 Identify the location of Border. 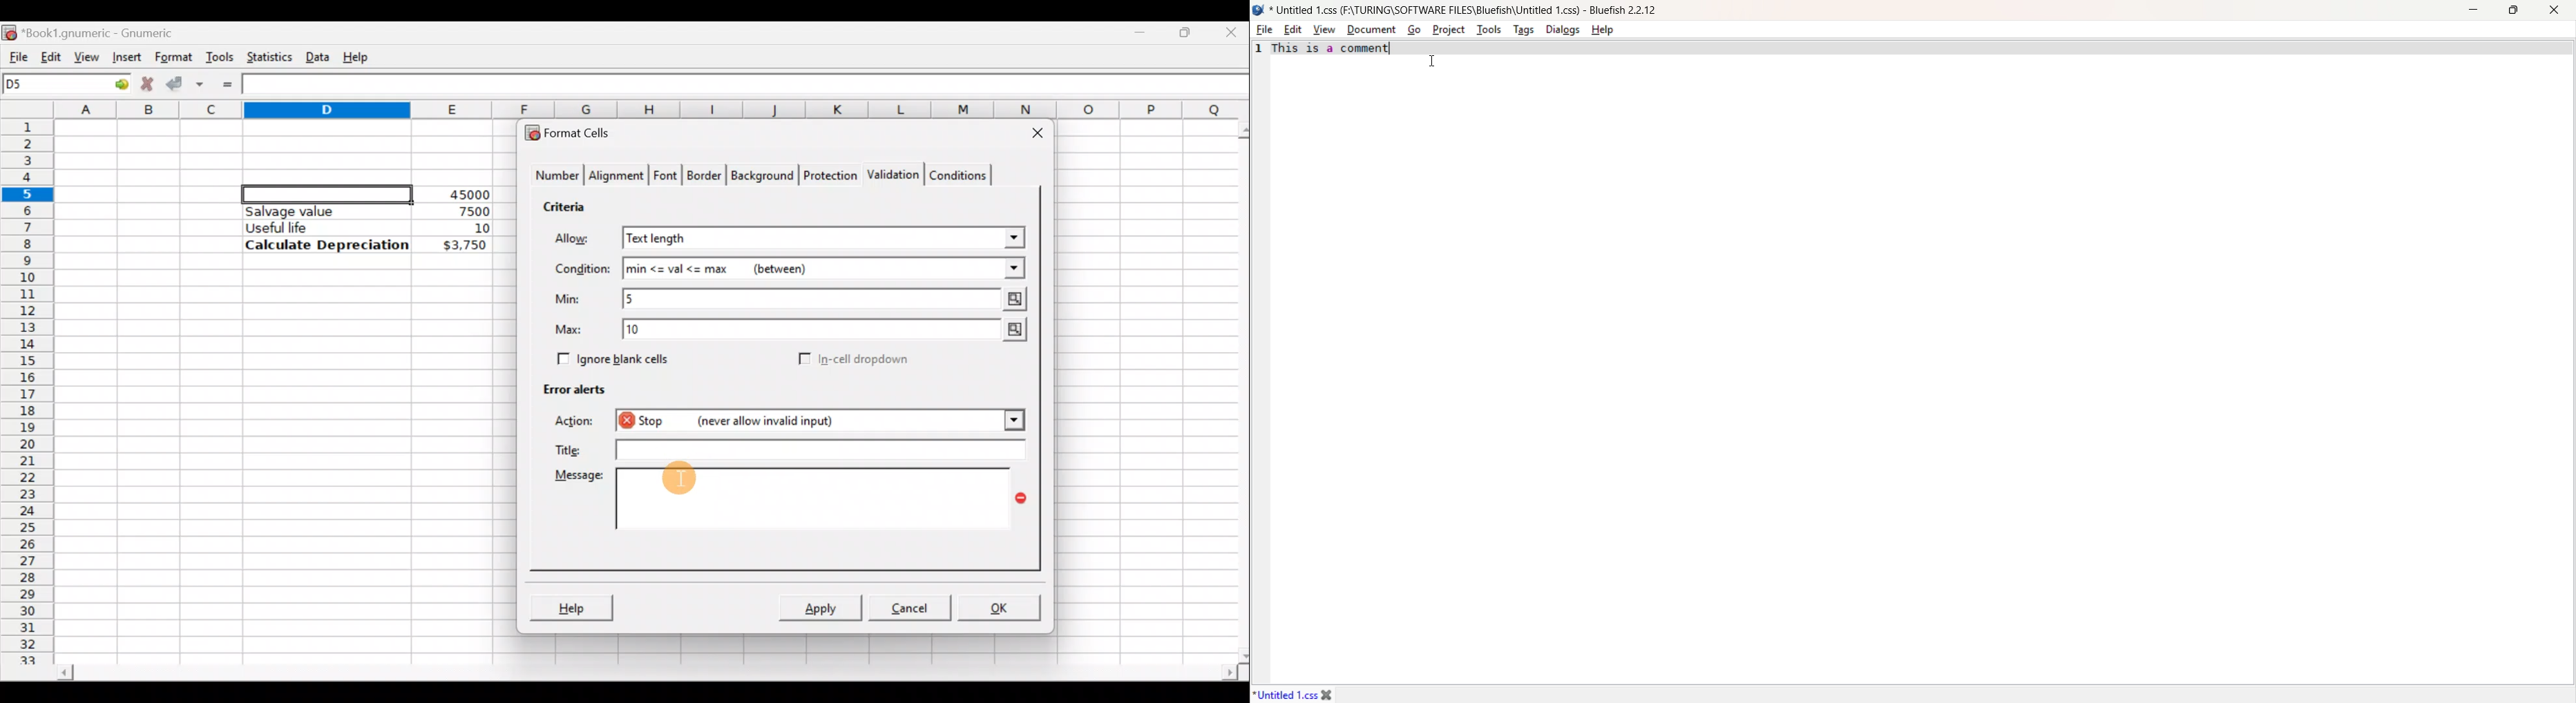
(706, 178).